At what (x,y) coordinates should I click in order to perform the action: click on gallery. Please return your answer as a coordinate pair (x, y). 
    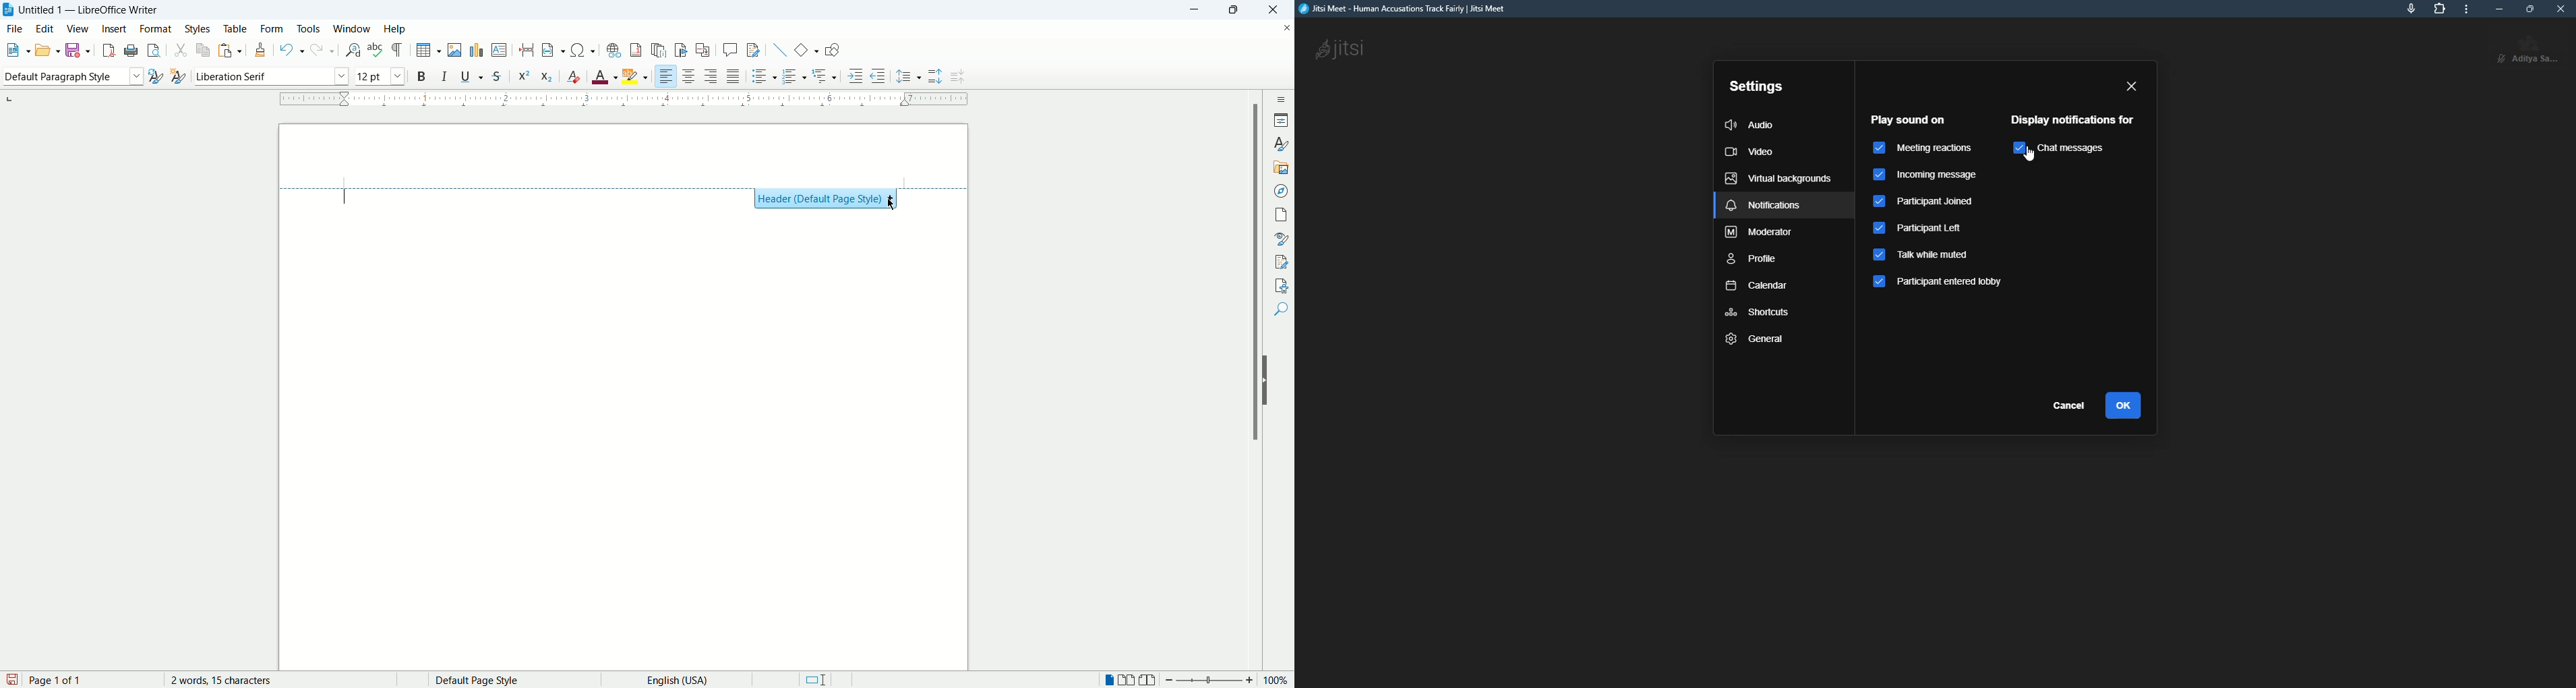
    Looking at the image, I should click on (1281, 168).